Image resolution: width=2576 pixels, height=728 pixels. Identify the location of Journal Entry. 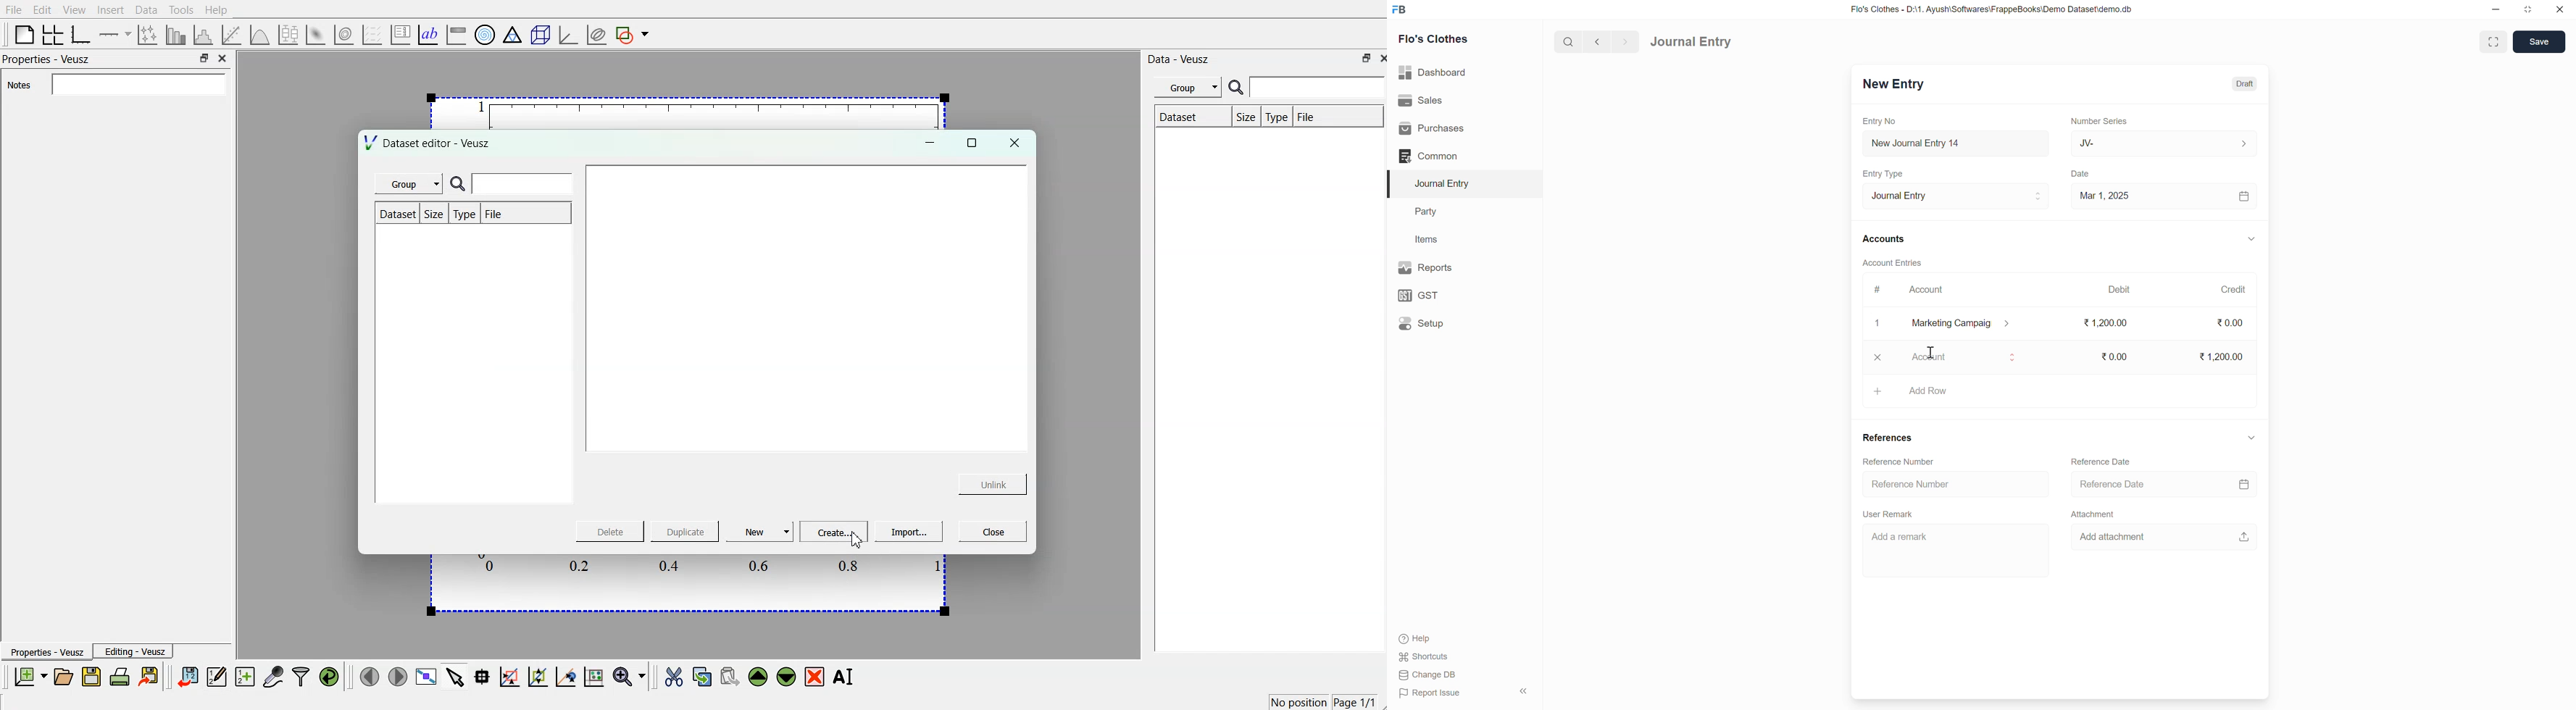
(1446, 183).